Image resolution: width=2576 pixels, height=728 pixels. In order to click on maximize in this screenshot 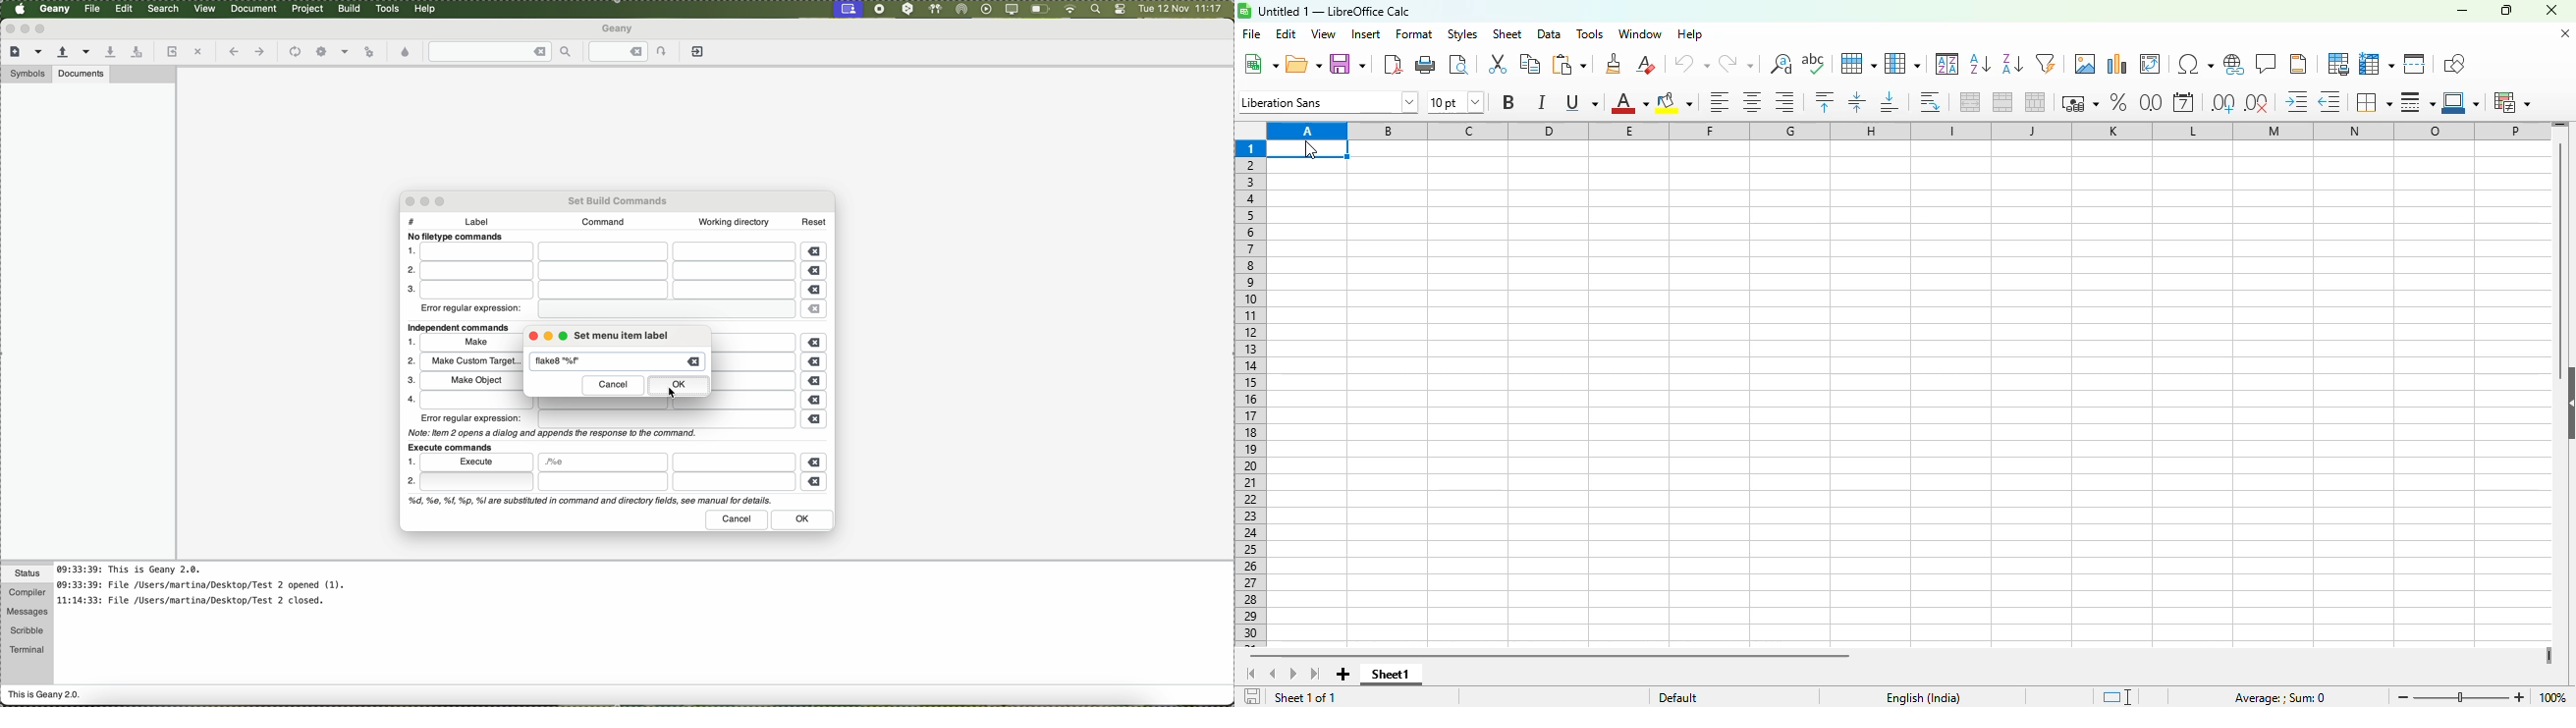, I will do `click(566, 337)`.